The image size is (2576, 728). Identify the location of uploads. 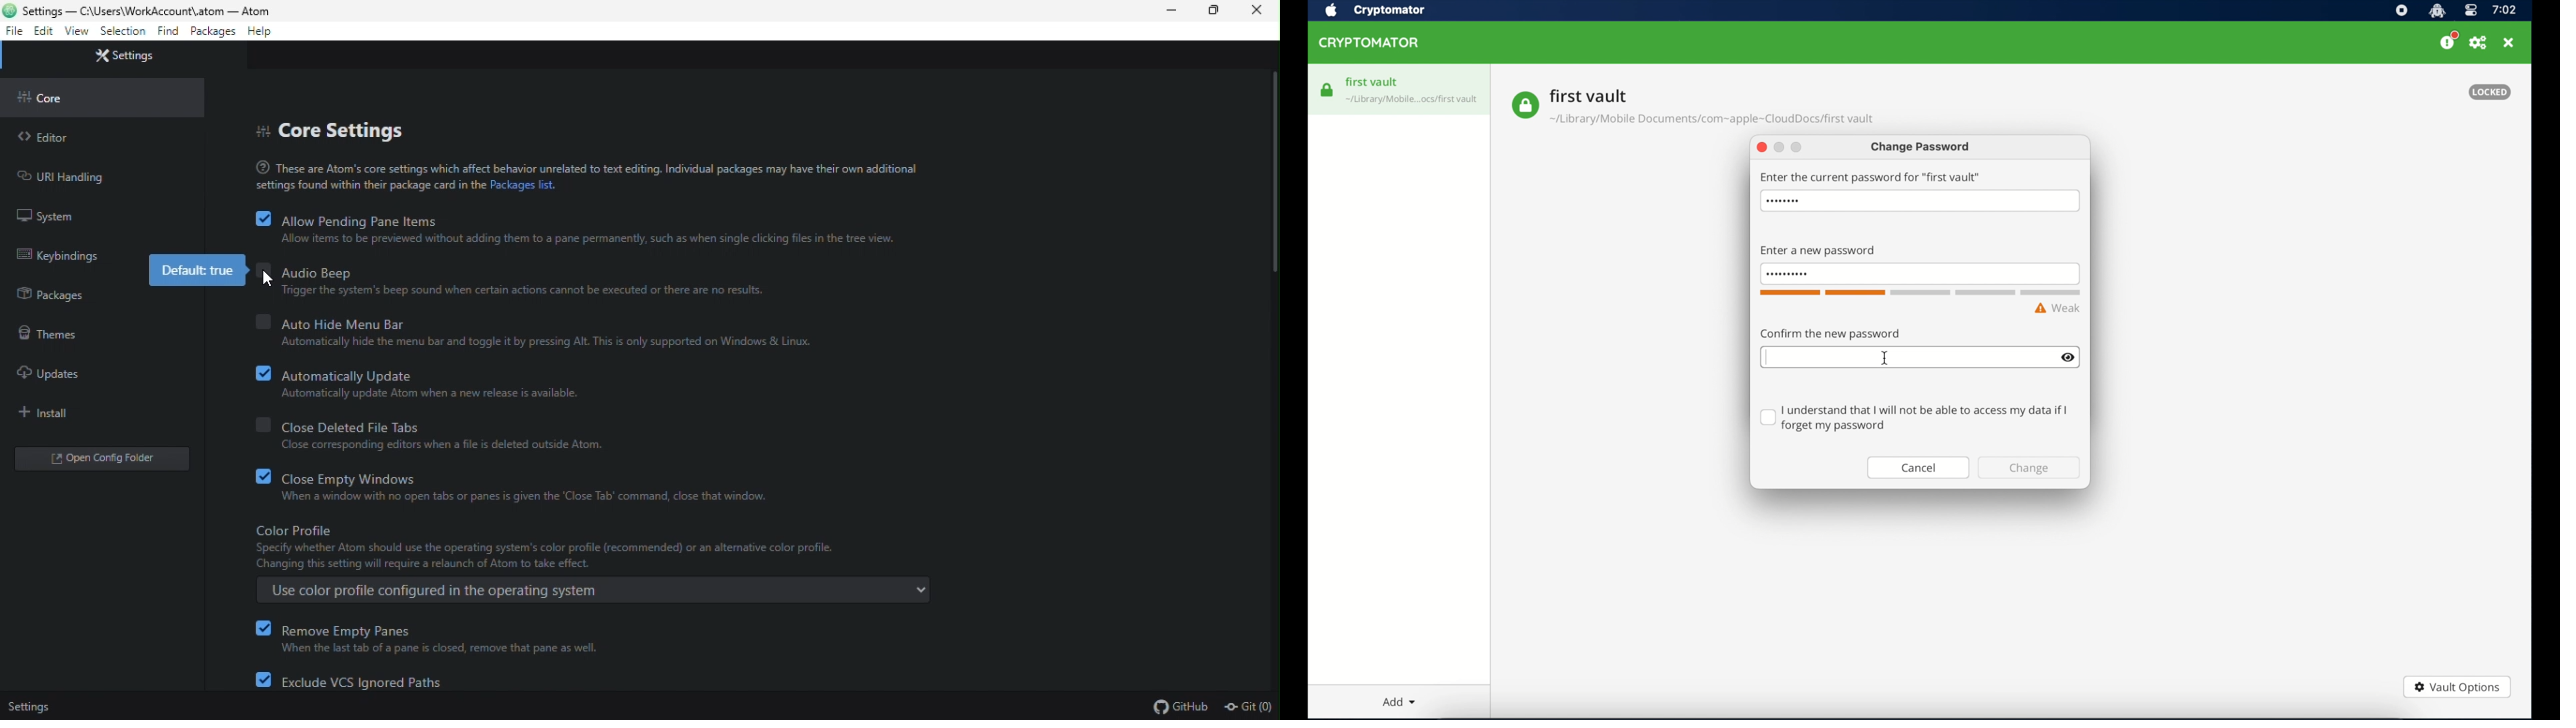
(56, 377).